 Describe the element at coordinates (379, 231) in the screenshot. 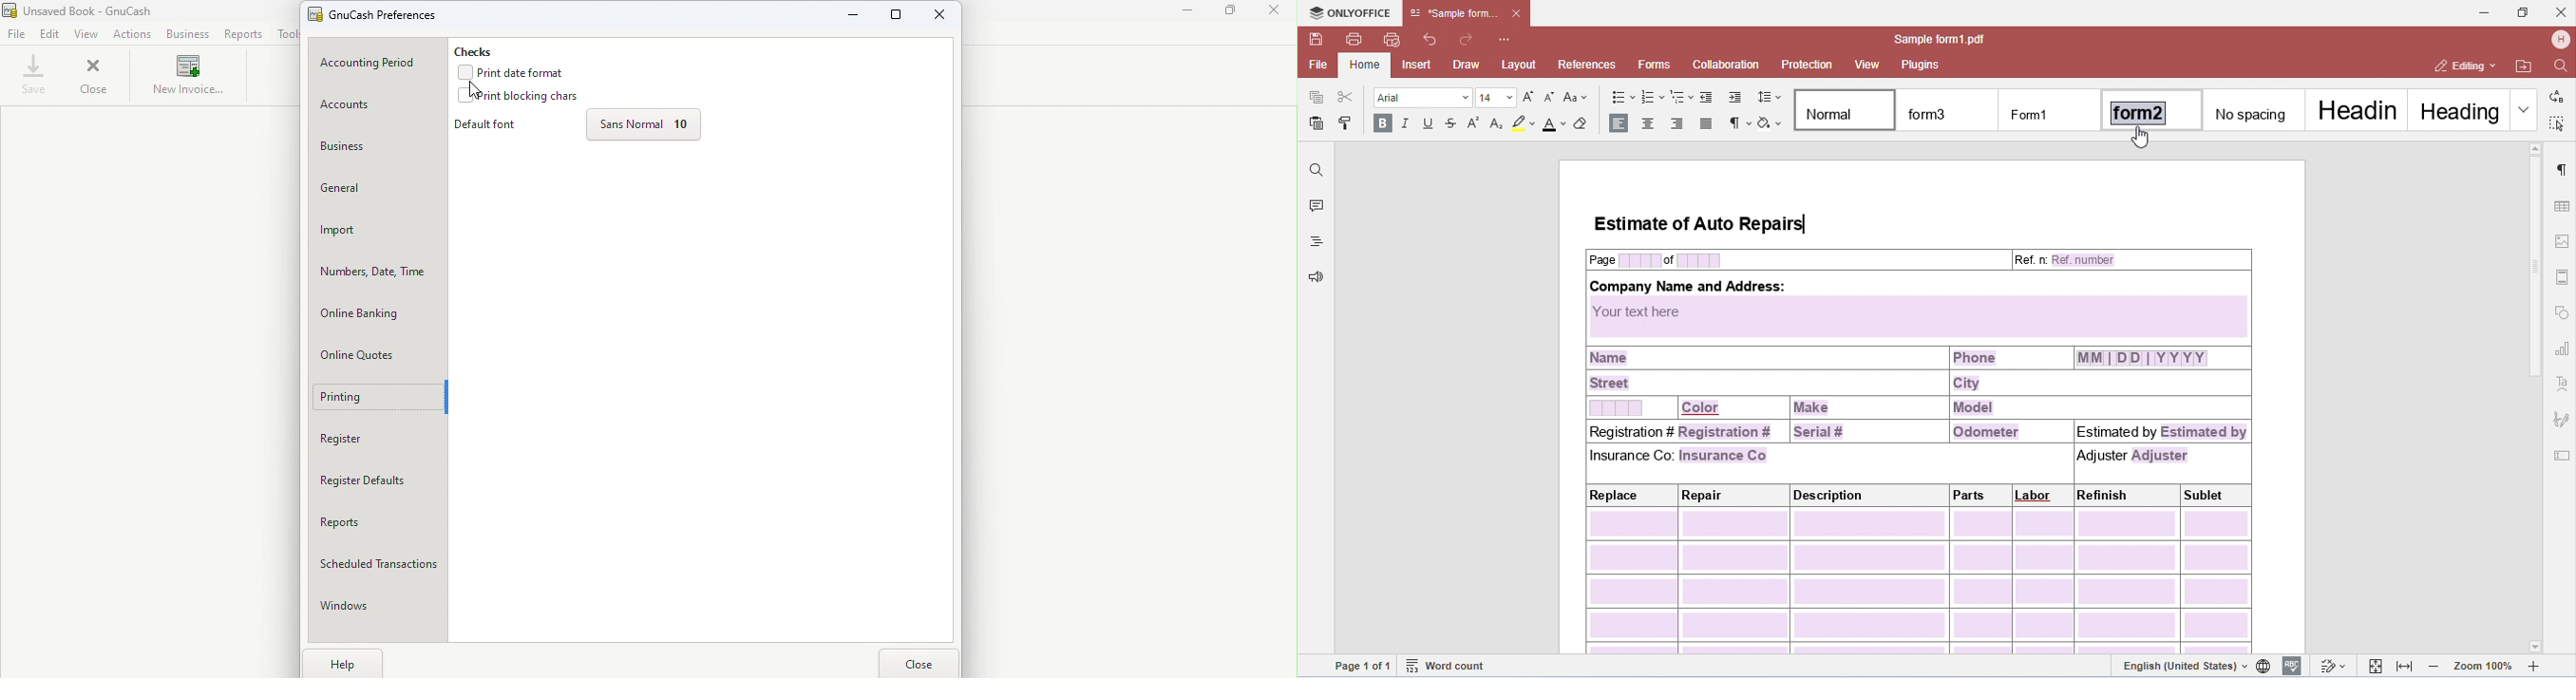

I see `Import` at that location.